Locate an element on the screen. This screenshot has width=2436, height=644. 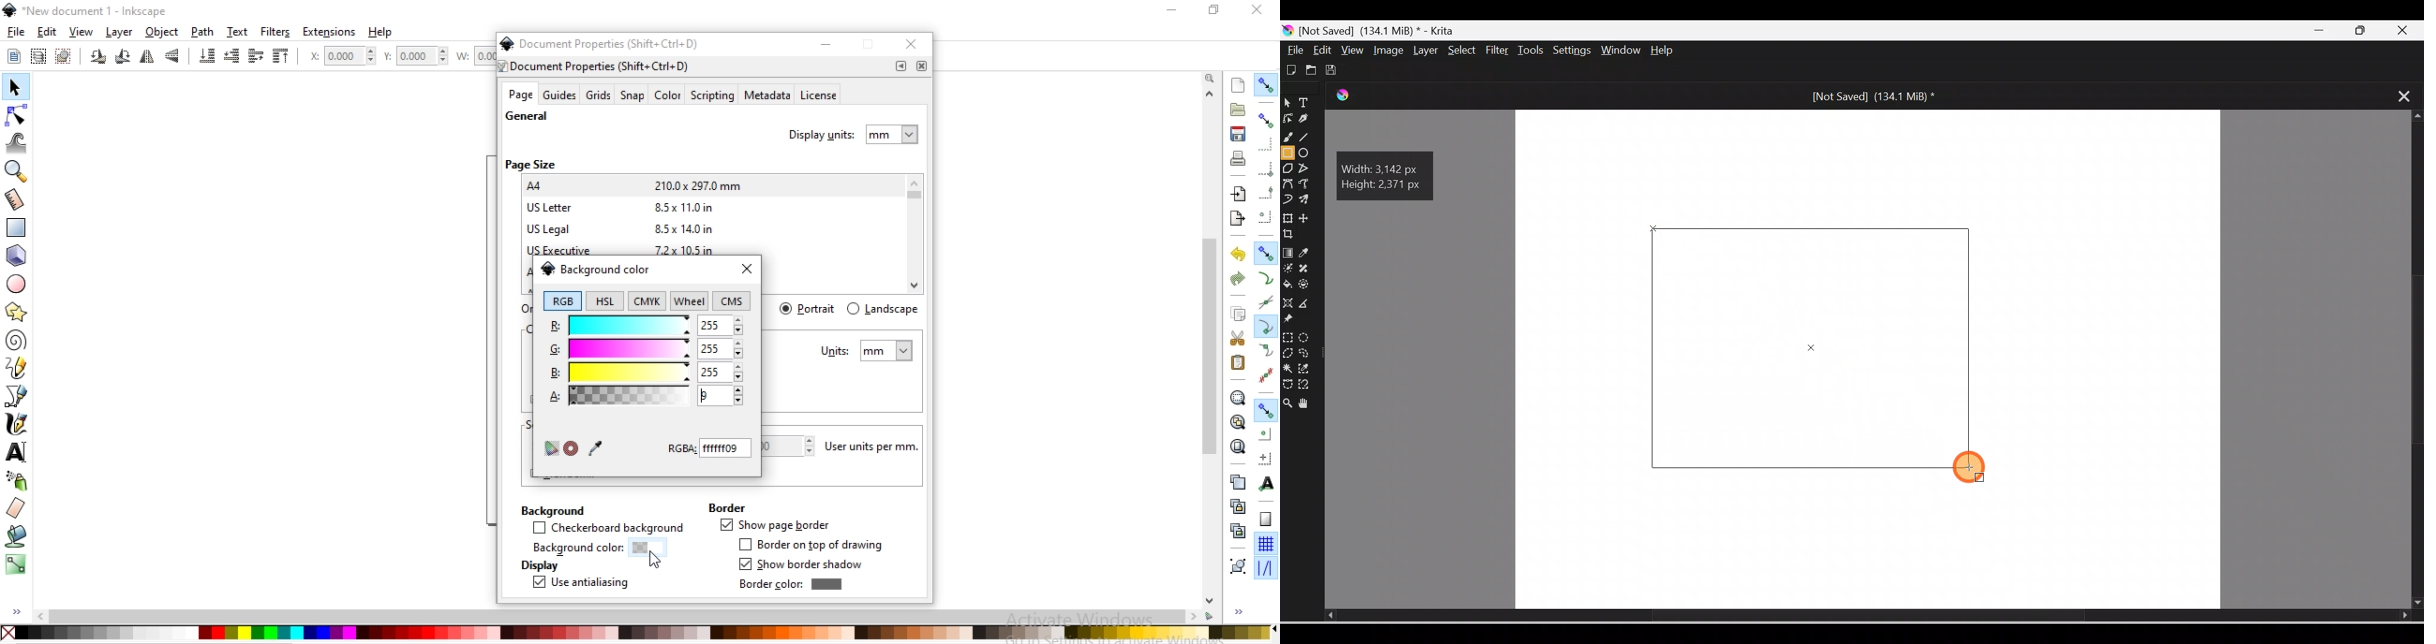
edit is located at coordinates (46, 32).